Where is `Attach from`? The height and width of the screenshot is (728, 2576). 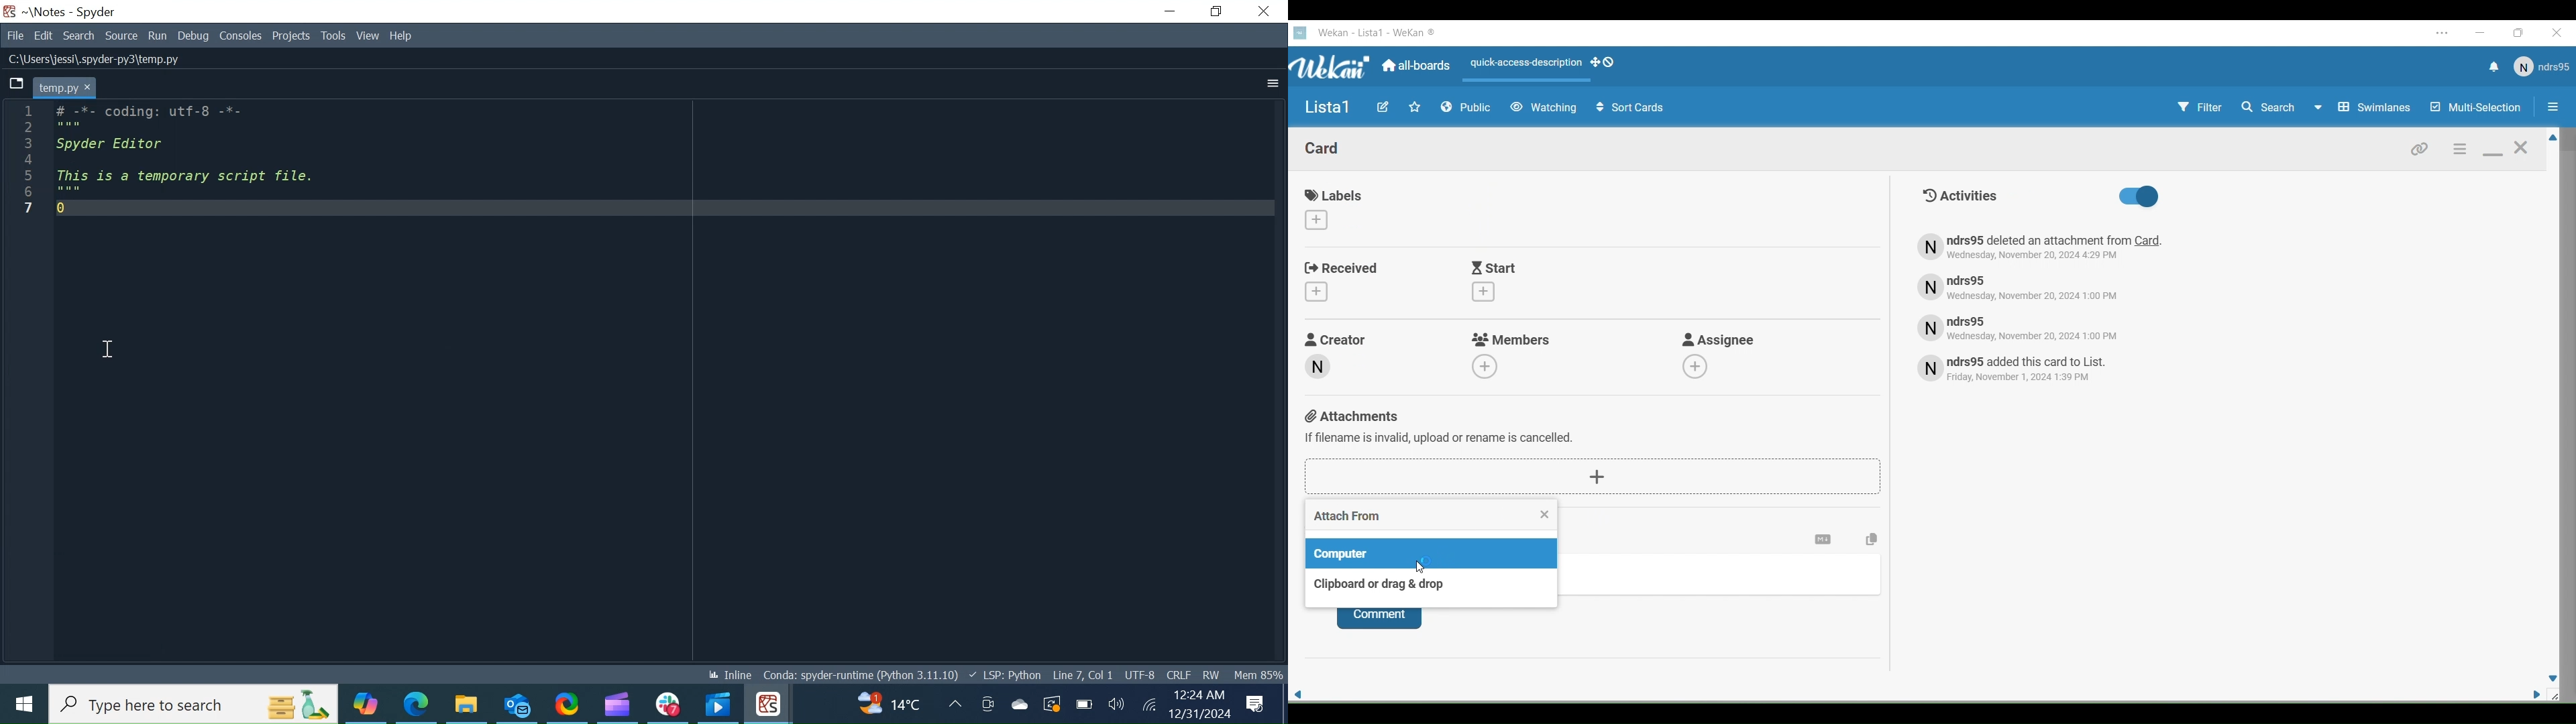 Attach from is located at coordinates (1422, 514).